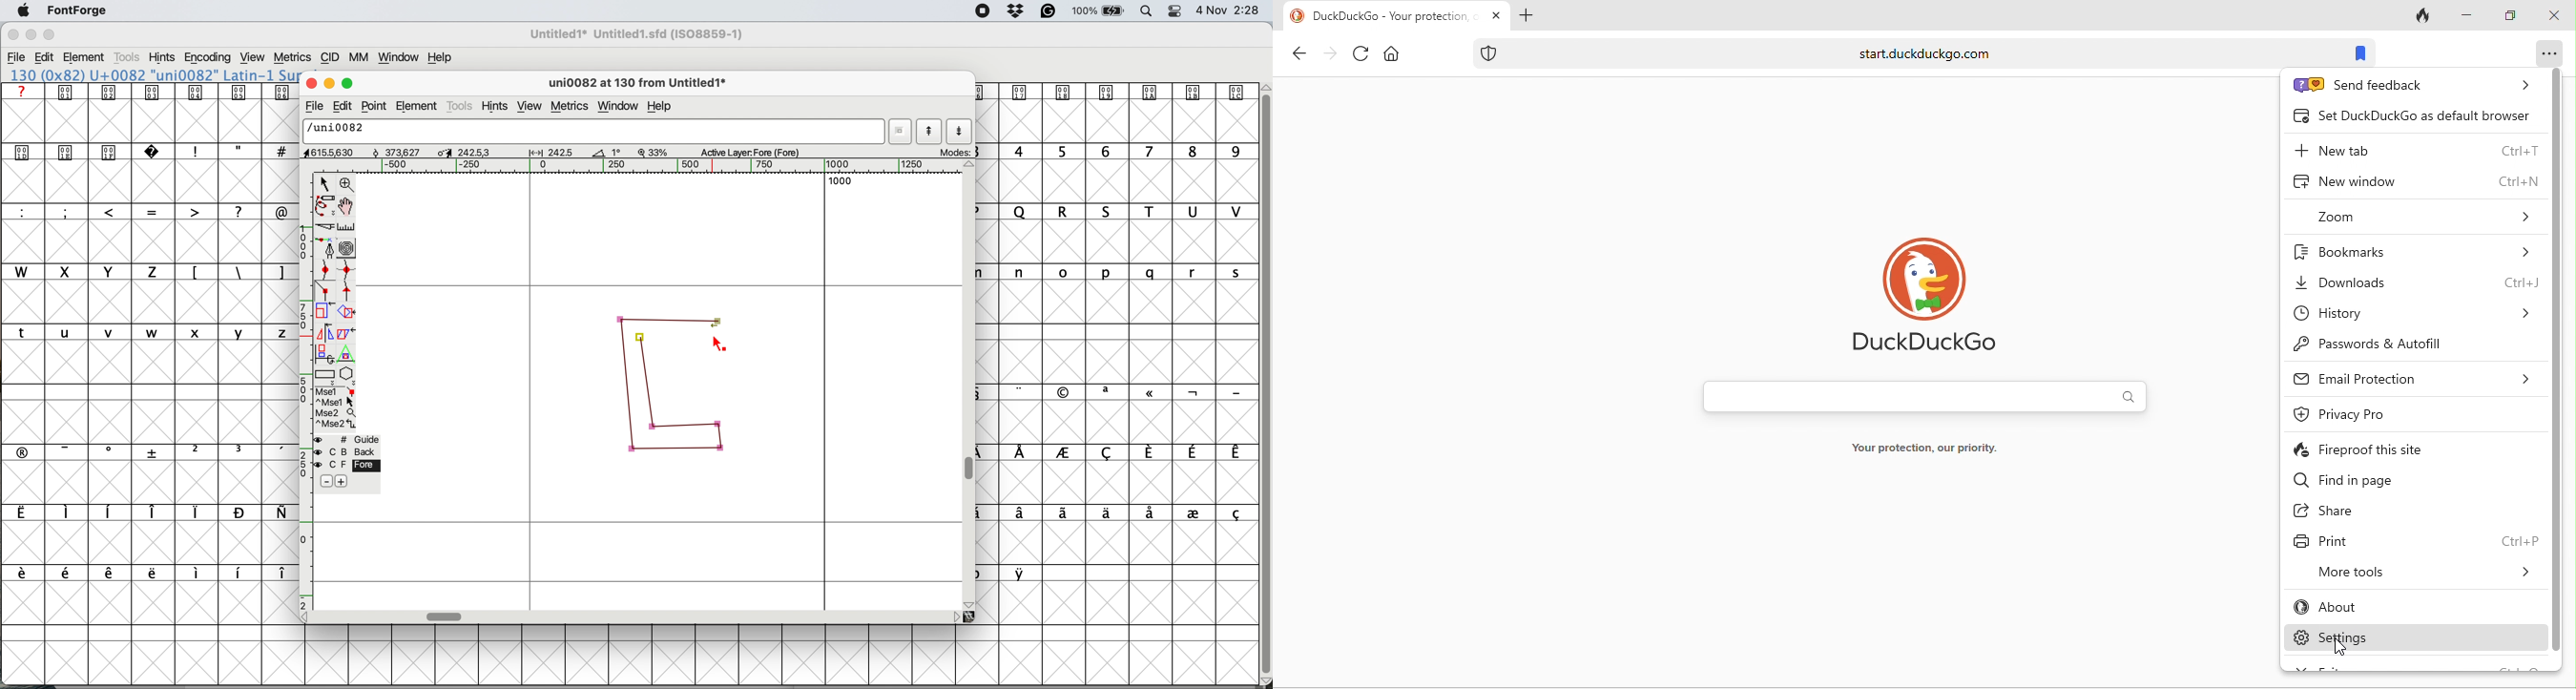 This screenshot has height=700, width=2576. What do you see at coordinates (348, 376) in the screenshot?
I see `stars and polygons` at bounding box center [348, 376].